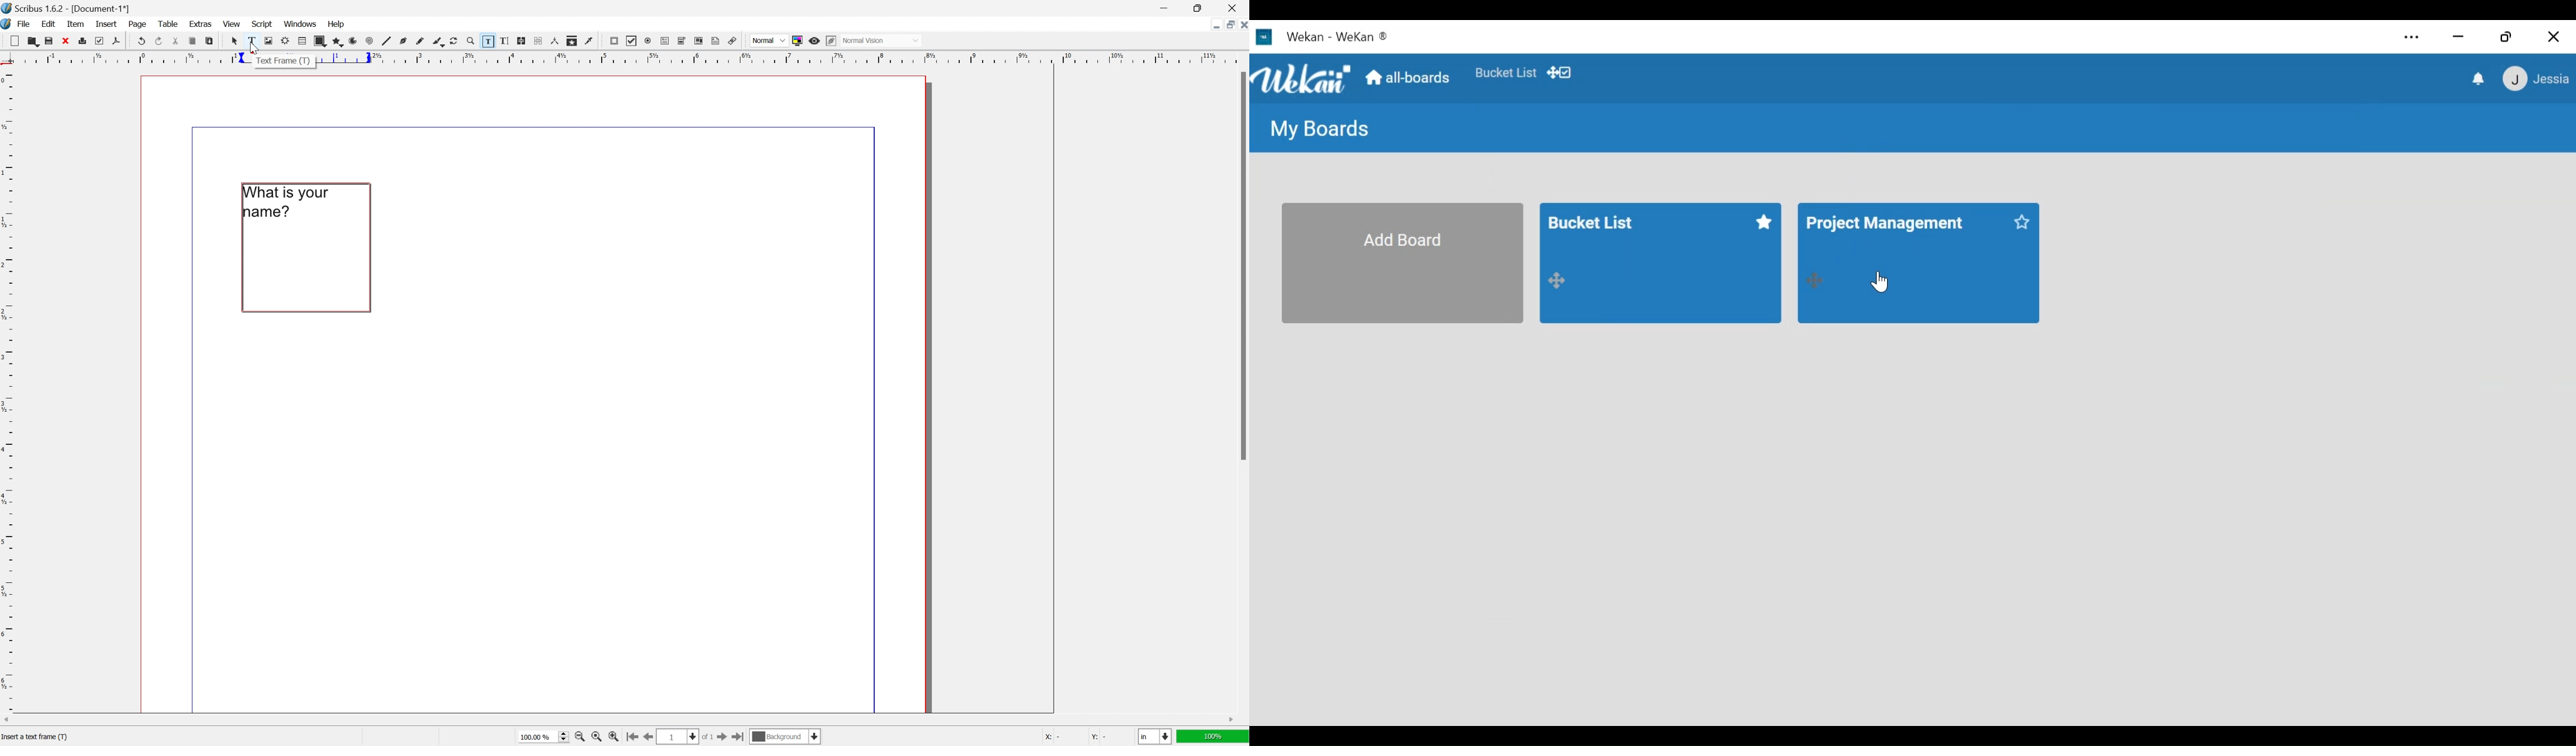  What do you see at coordinates (356, 41) in the screenshot?
I see `spiral` at bounding box center [356, 41].